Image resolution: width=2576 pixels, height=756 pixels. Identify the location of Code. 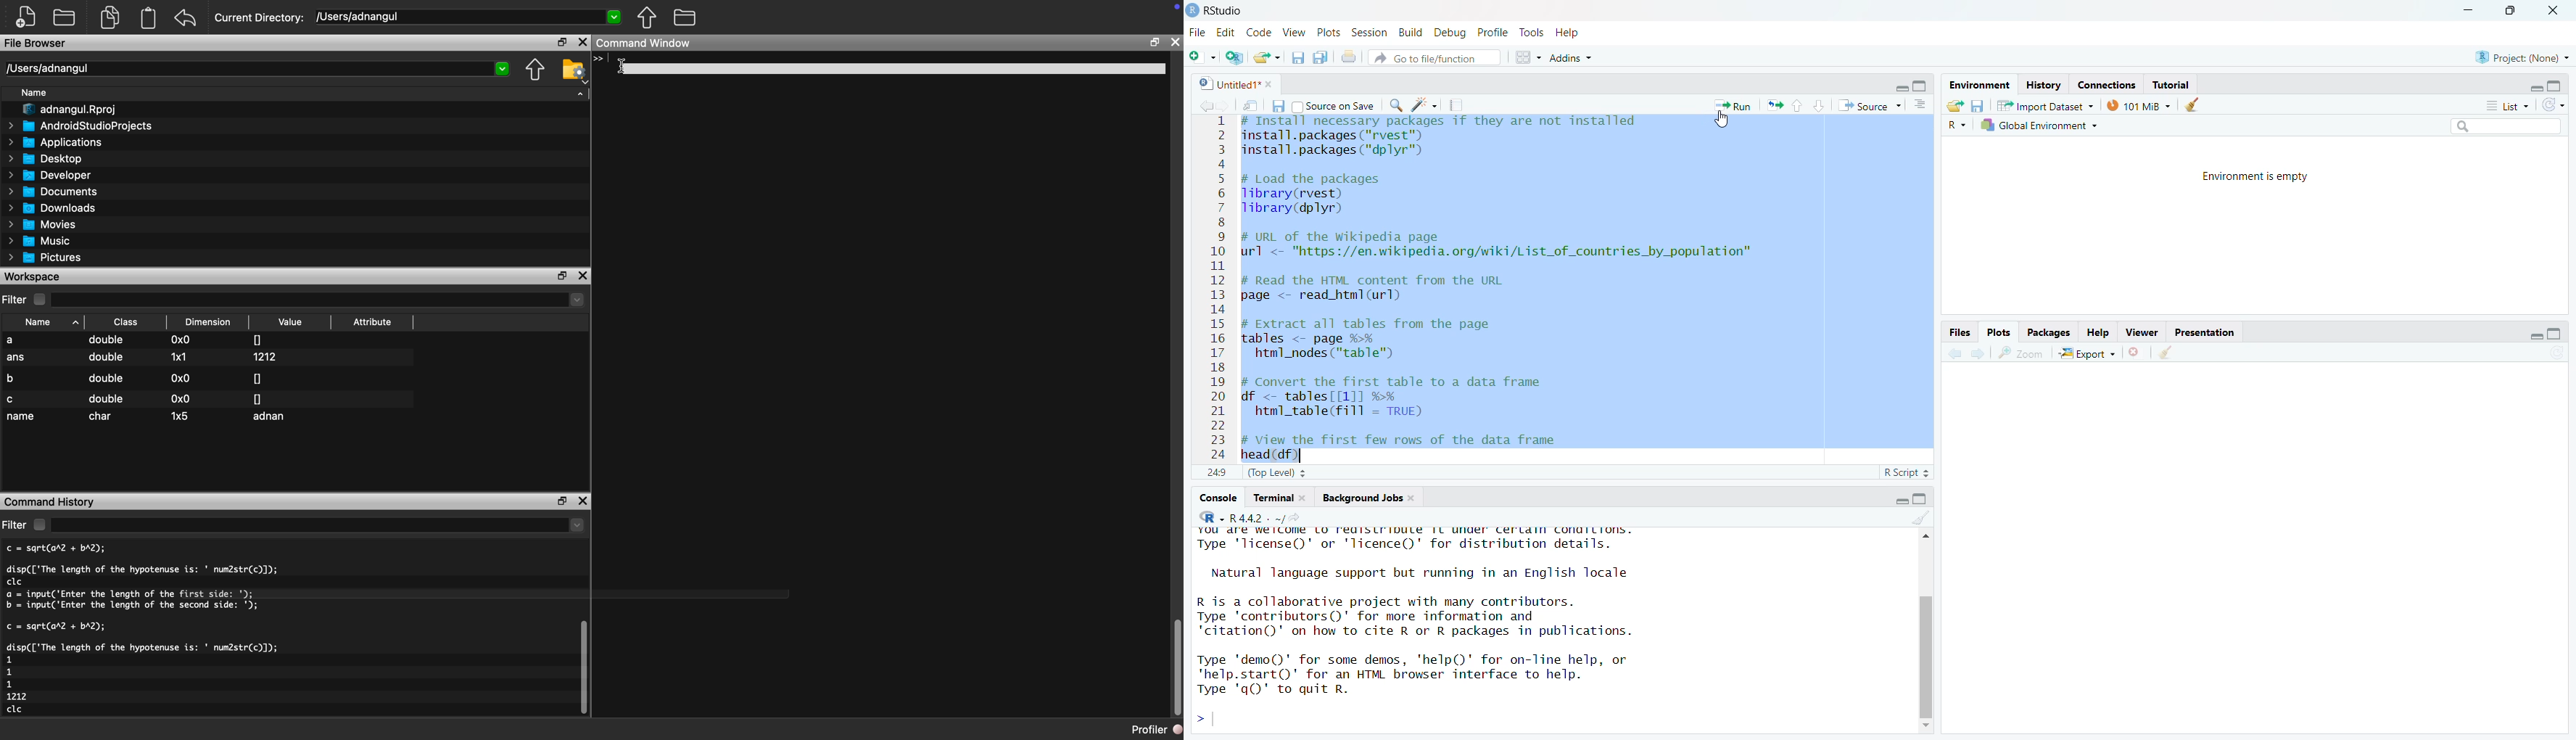
(1258, 32).